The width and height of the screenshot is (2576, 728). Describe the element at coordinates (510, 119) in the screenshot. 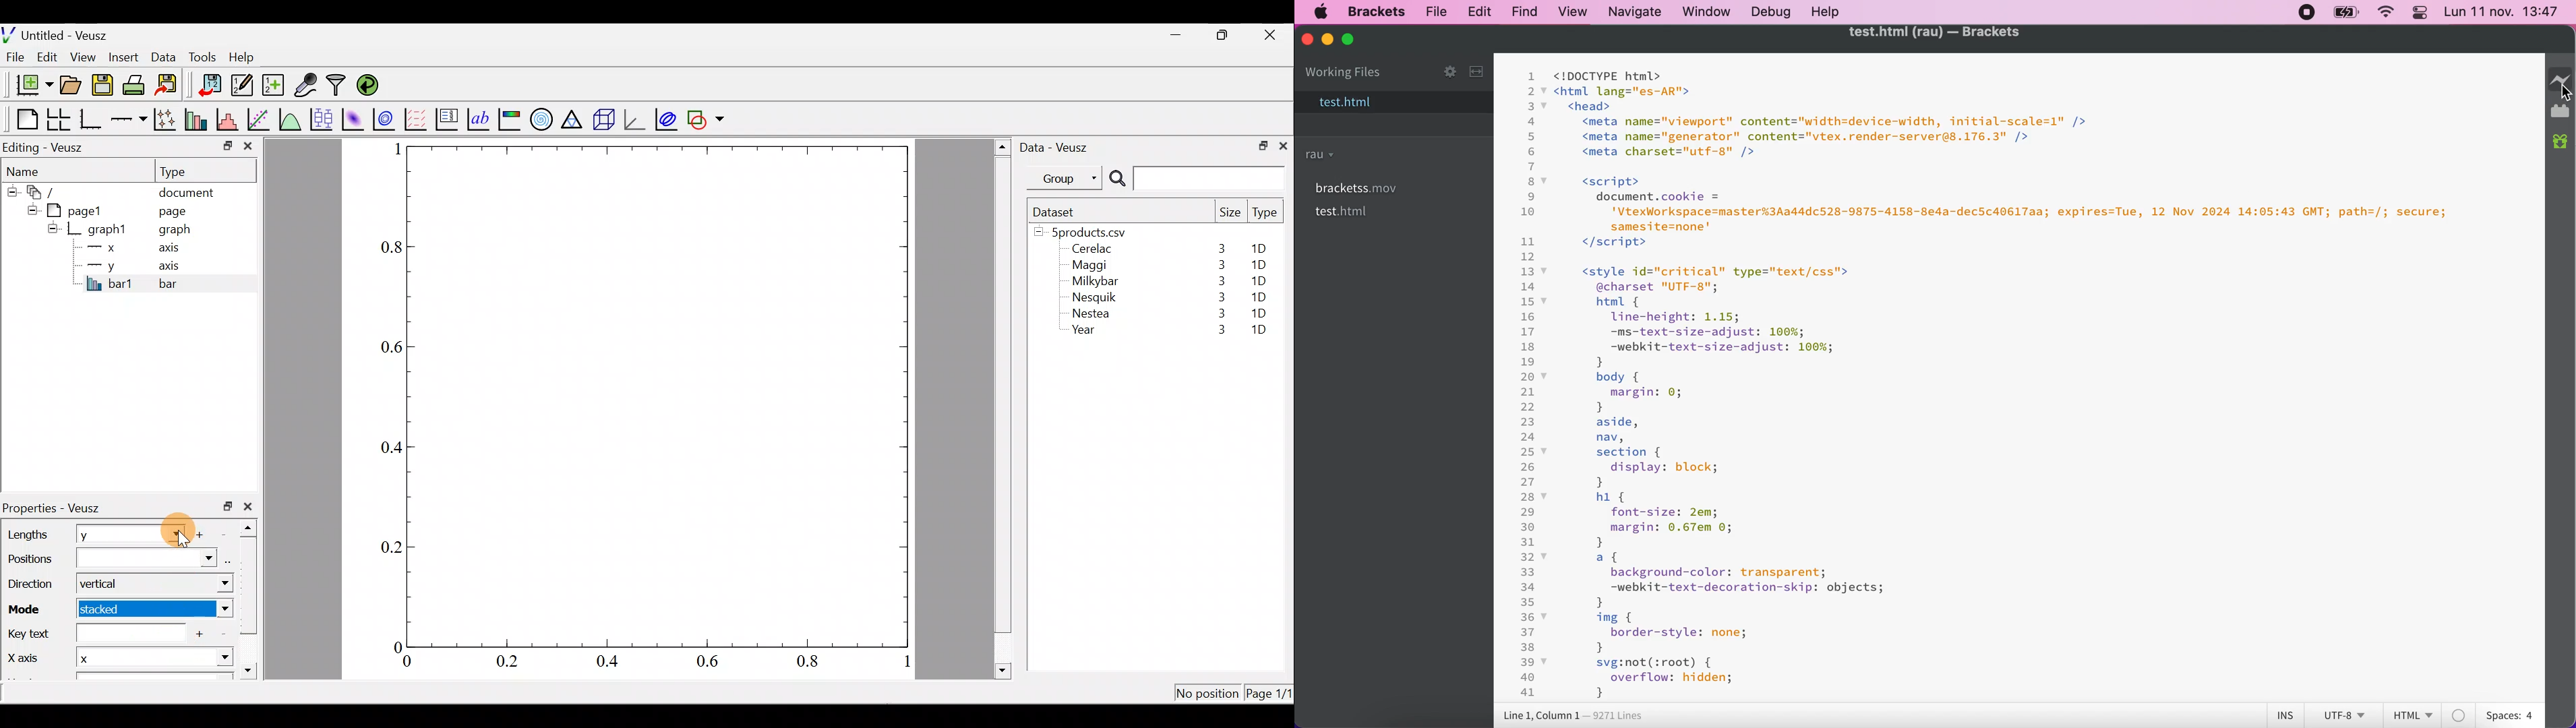

I see `Image color bar` at that location.